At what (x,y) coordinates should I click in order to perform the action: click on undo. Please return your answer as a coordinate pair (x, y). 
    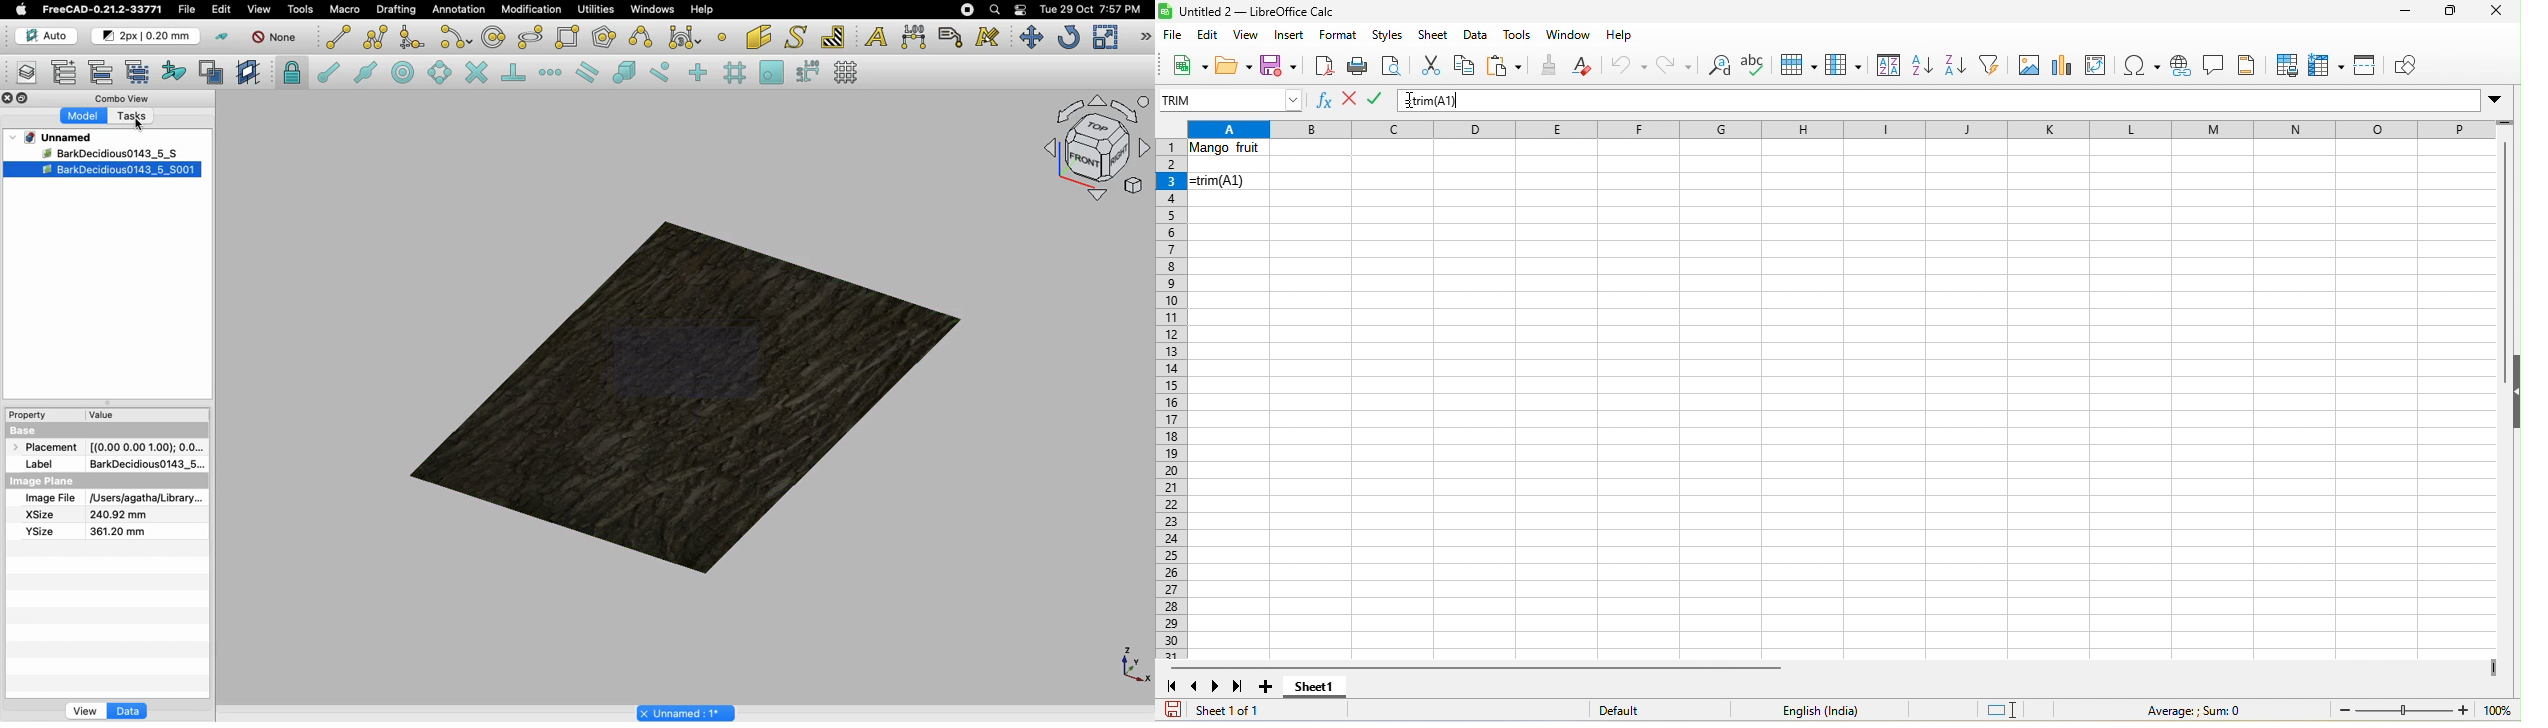
    Looking at the image, I should click on (1625, 69).